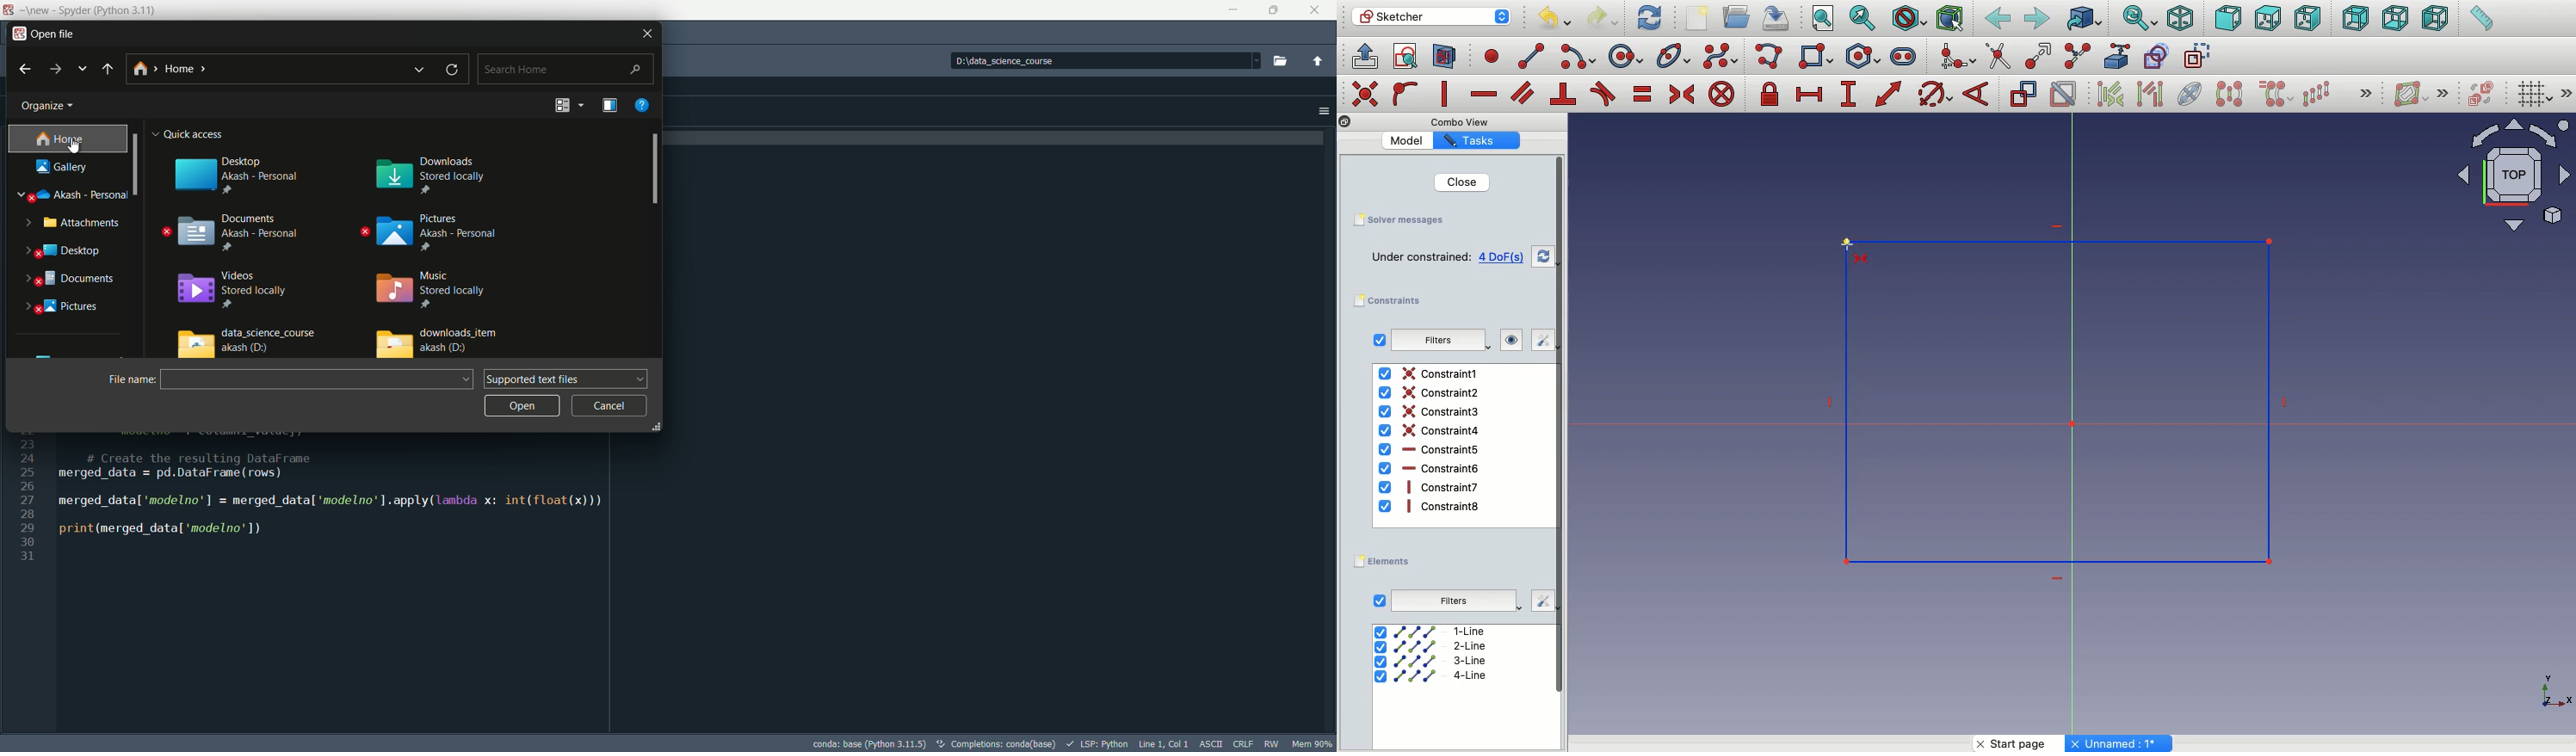  I want to click on Clone, so click(2274, 95).